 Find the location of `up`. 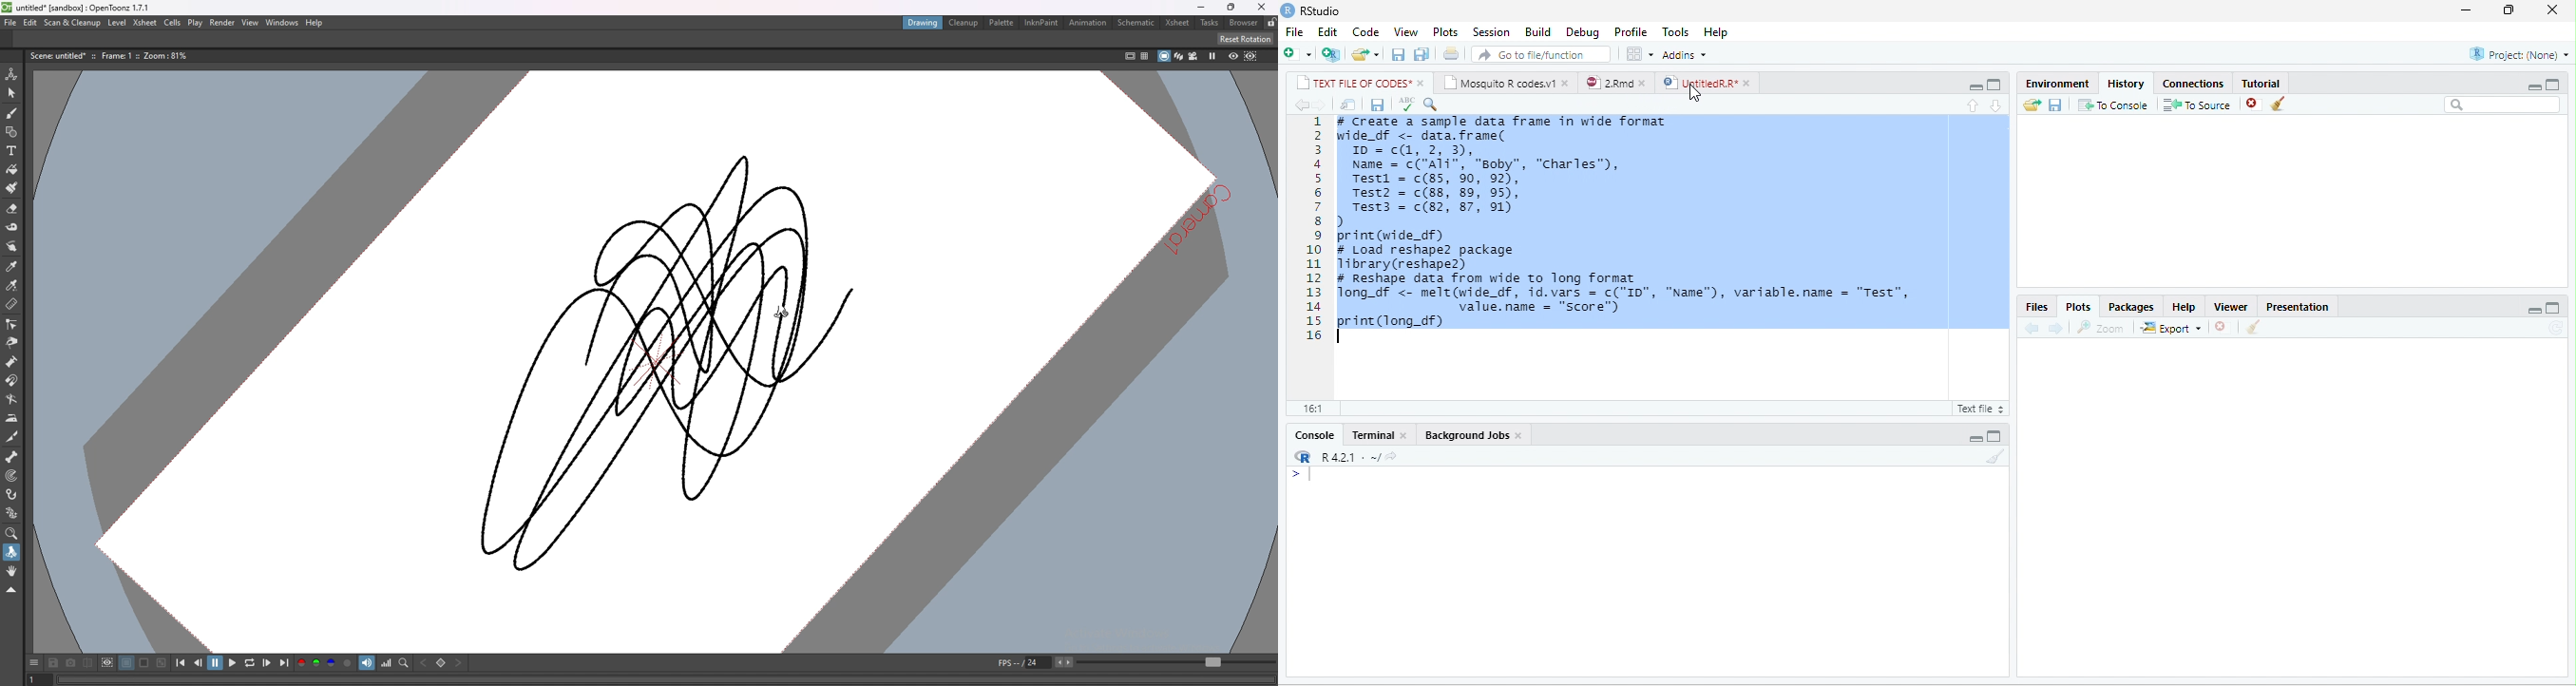

up is located at coordinates (1972, 106).